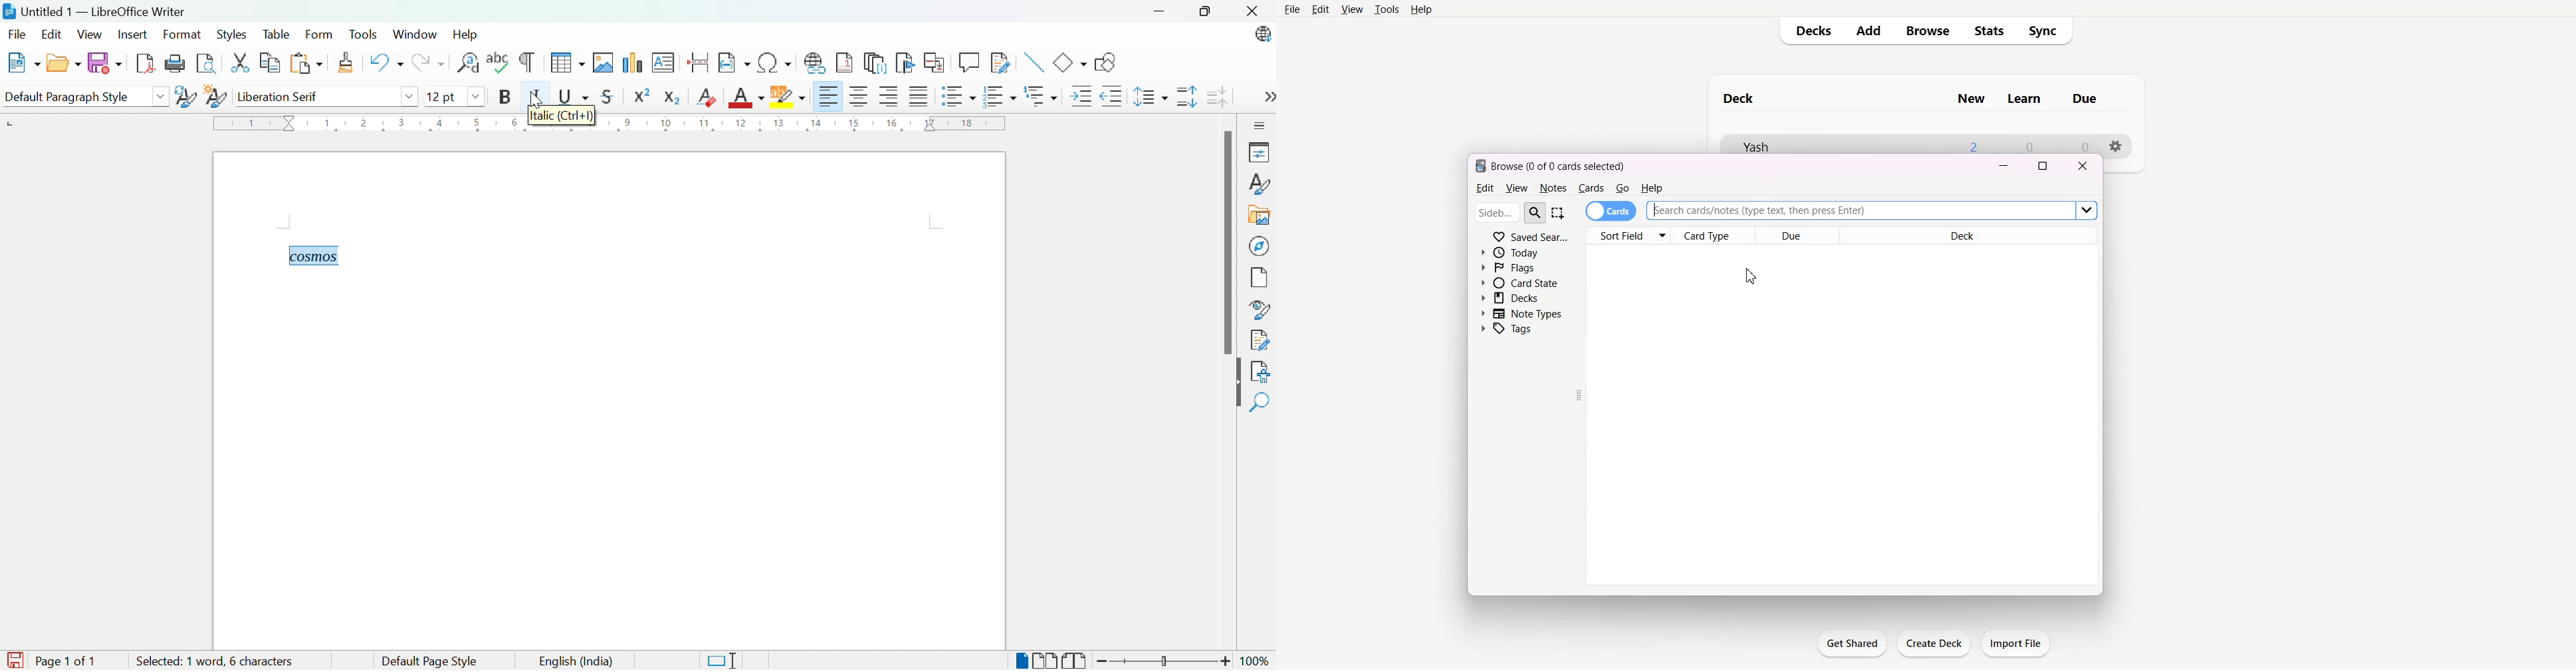 Image resolution: width=2576 pixels, height=672 pixels. I want to click on Decrease indent, so click(1113, 97).